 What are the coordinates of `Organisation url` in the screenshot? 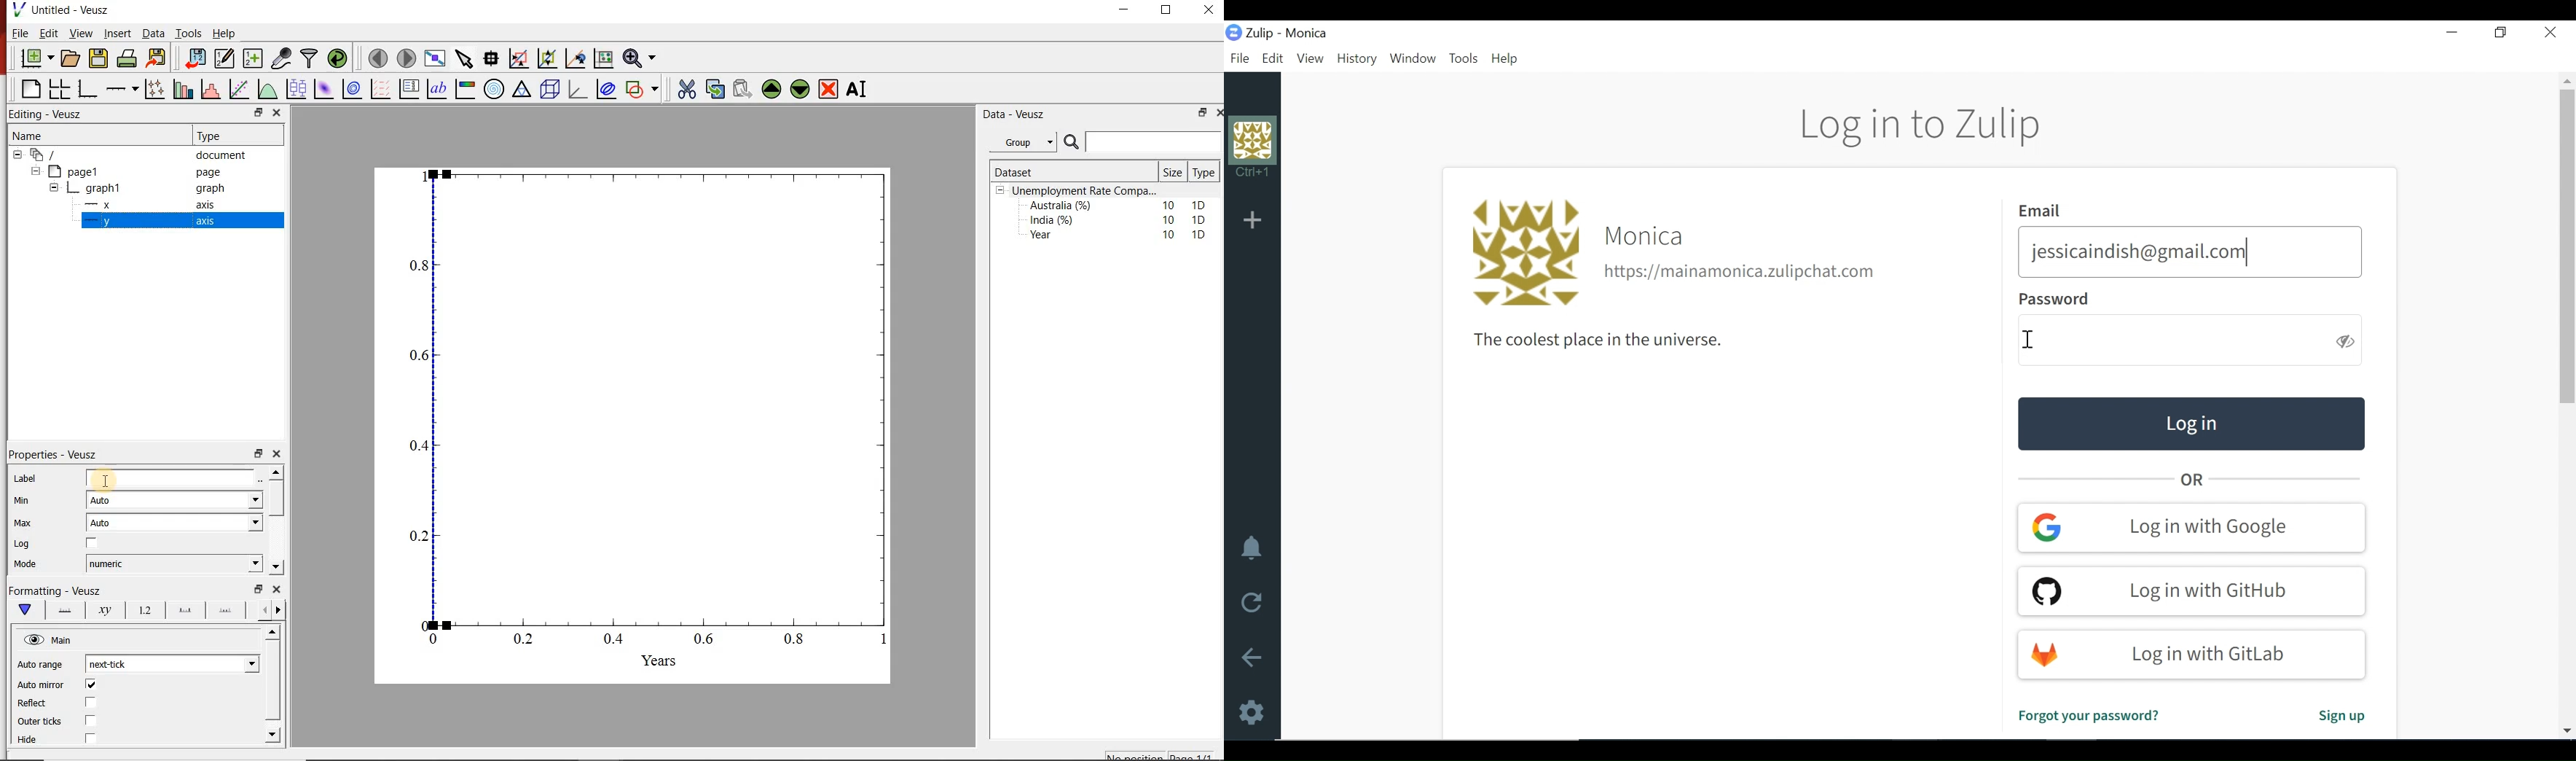 It's located at (1741, 273).